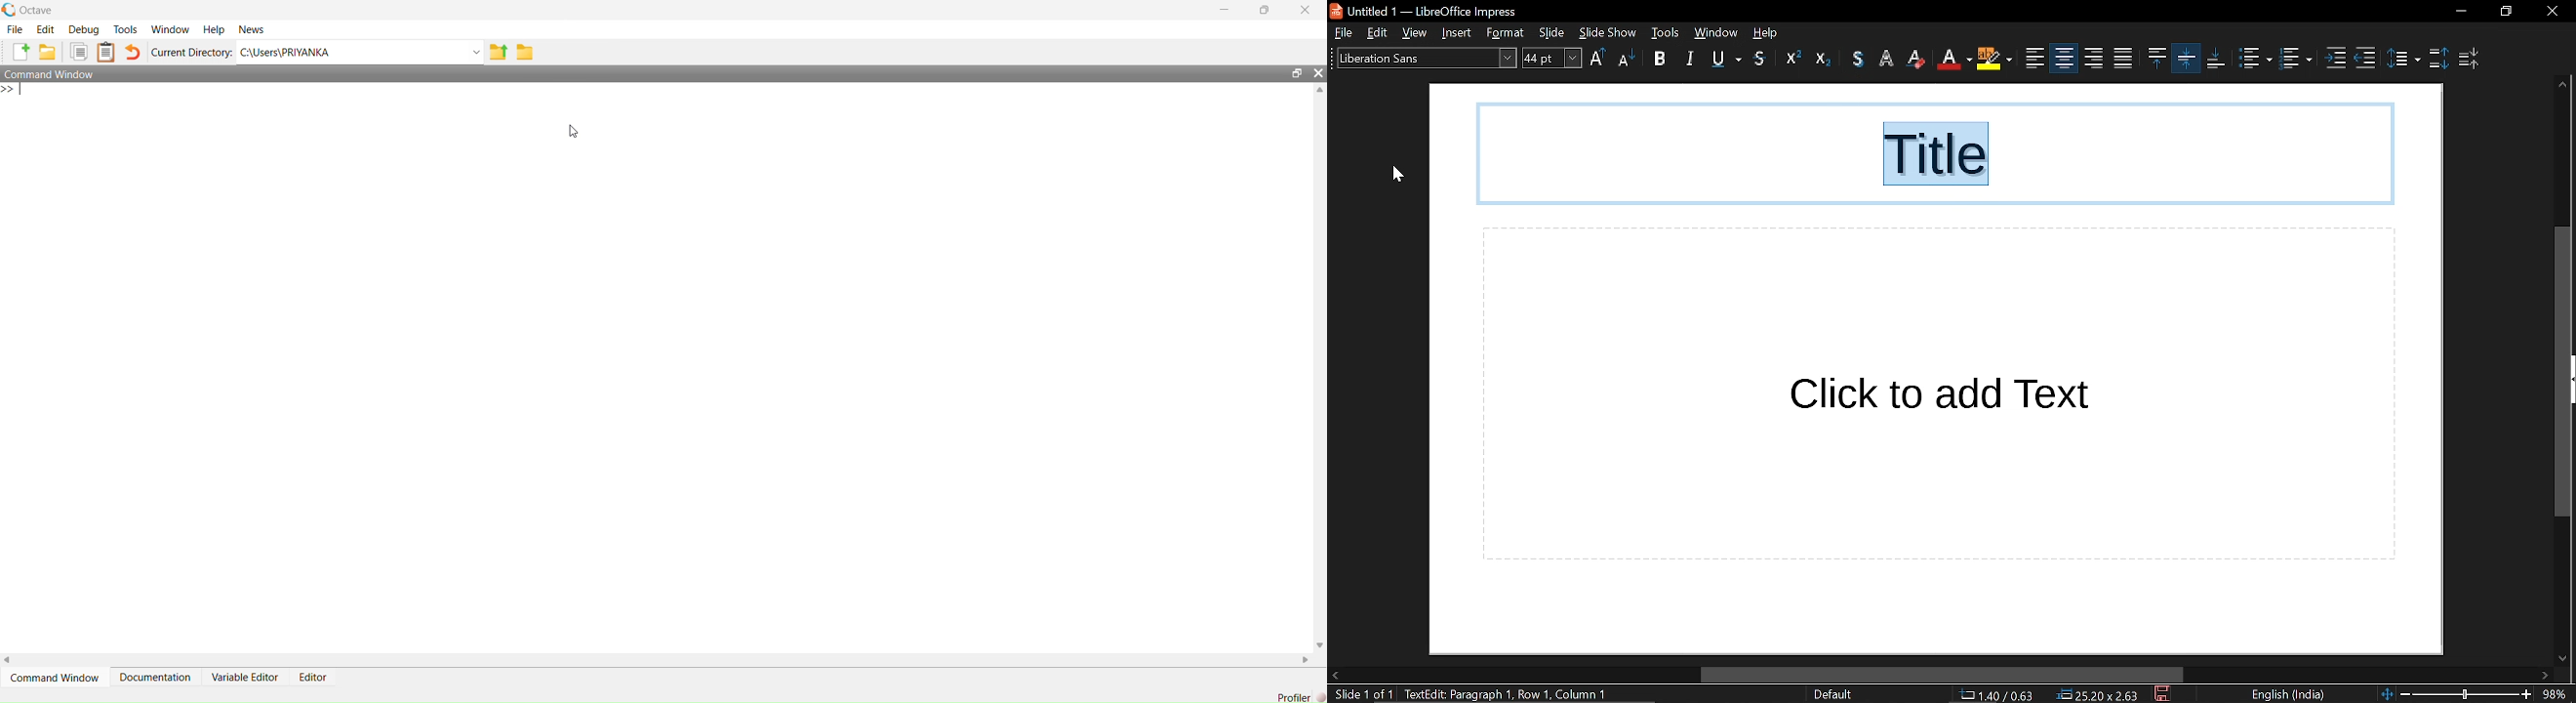 Image resolution: width=2576 pixels, height=728 pixels. Describe the element at coordinates (1360, 695) in the screenshot. I see `slide 1 of 1` at that location.